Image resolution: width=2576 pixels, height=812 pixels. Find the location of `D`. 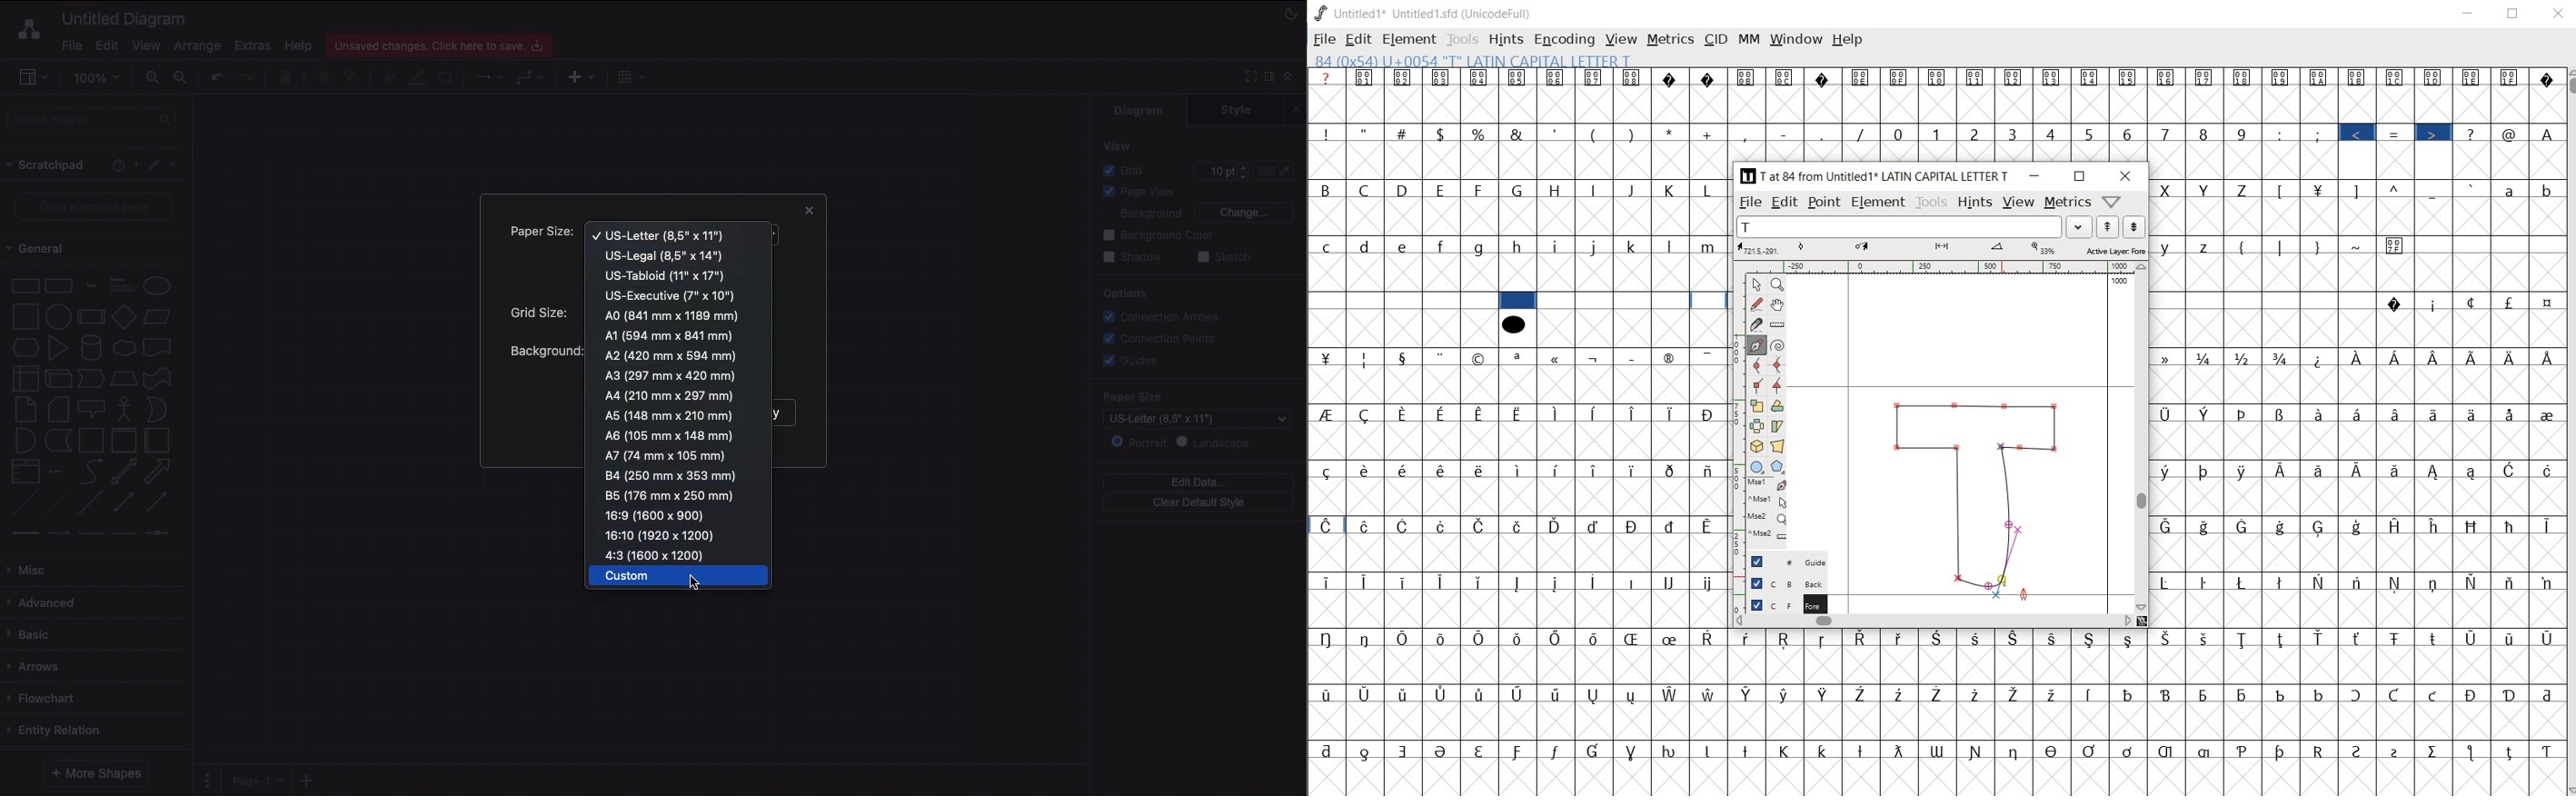

D is located at coordinates (1406, 191).